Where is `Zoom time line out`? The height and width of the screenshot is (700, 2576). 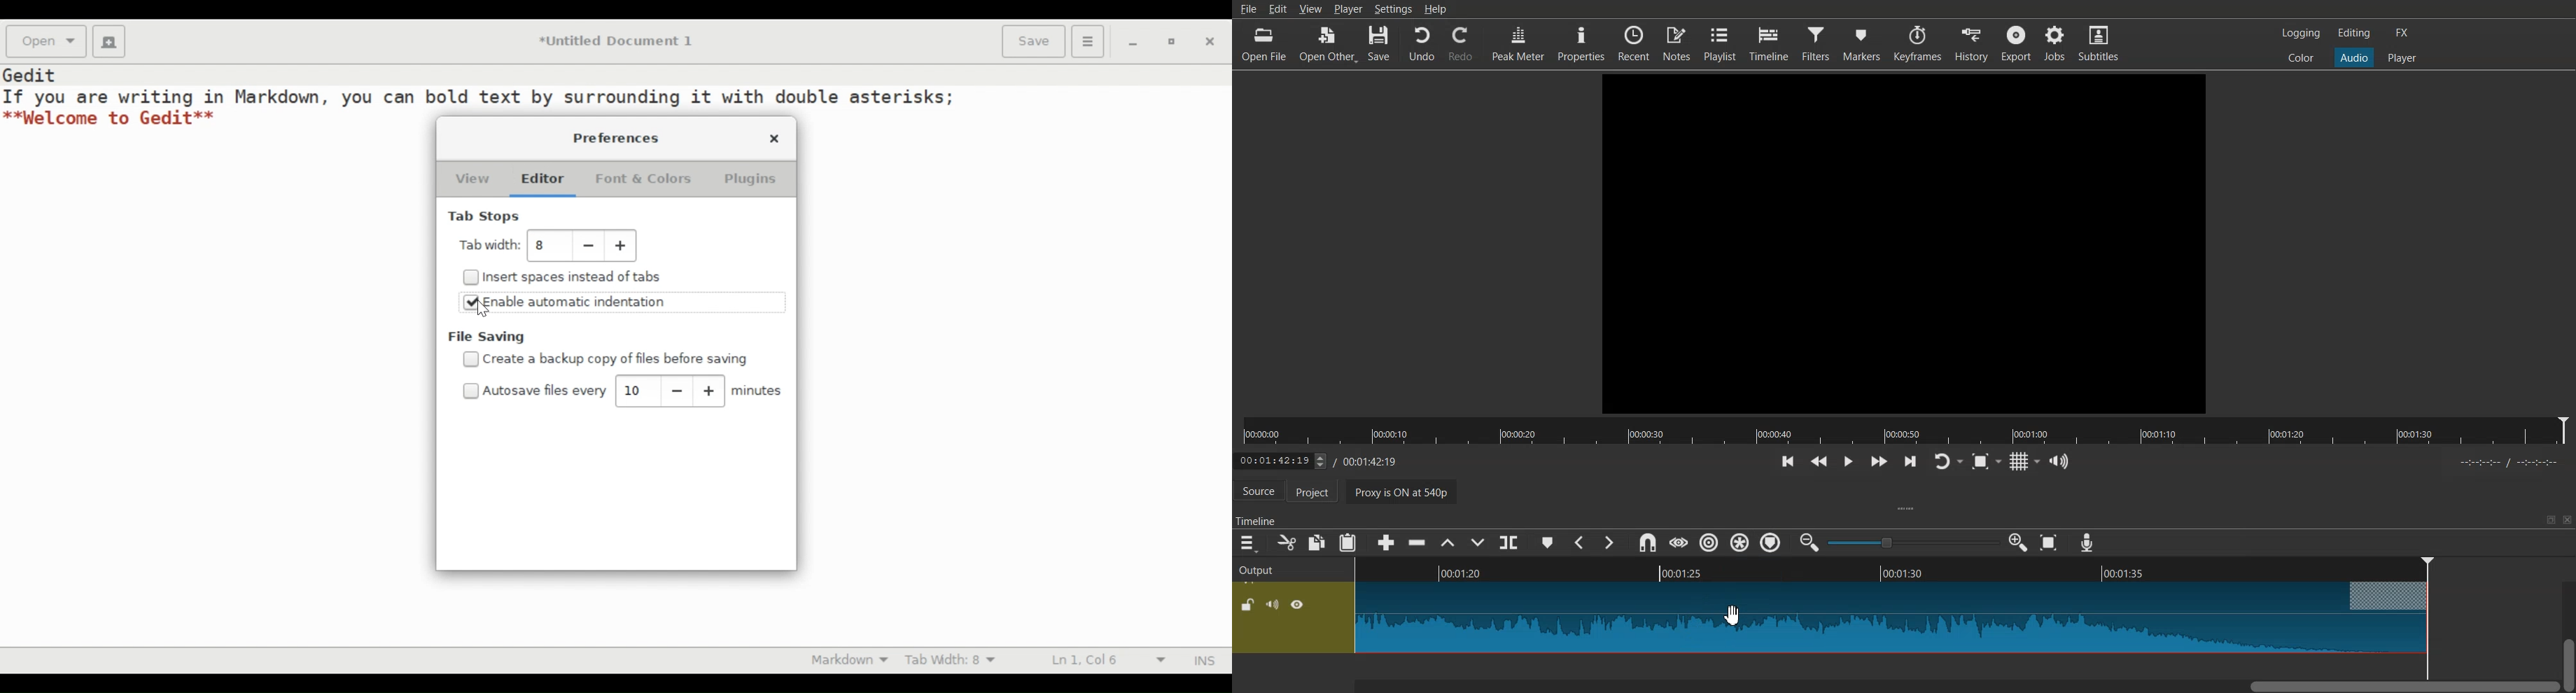 Zoom time line out is located at coordinates (1808, 543).